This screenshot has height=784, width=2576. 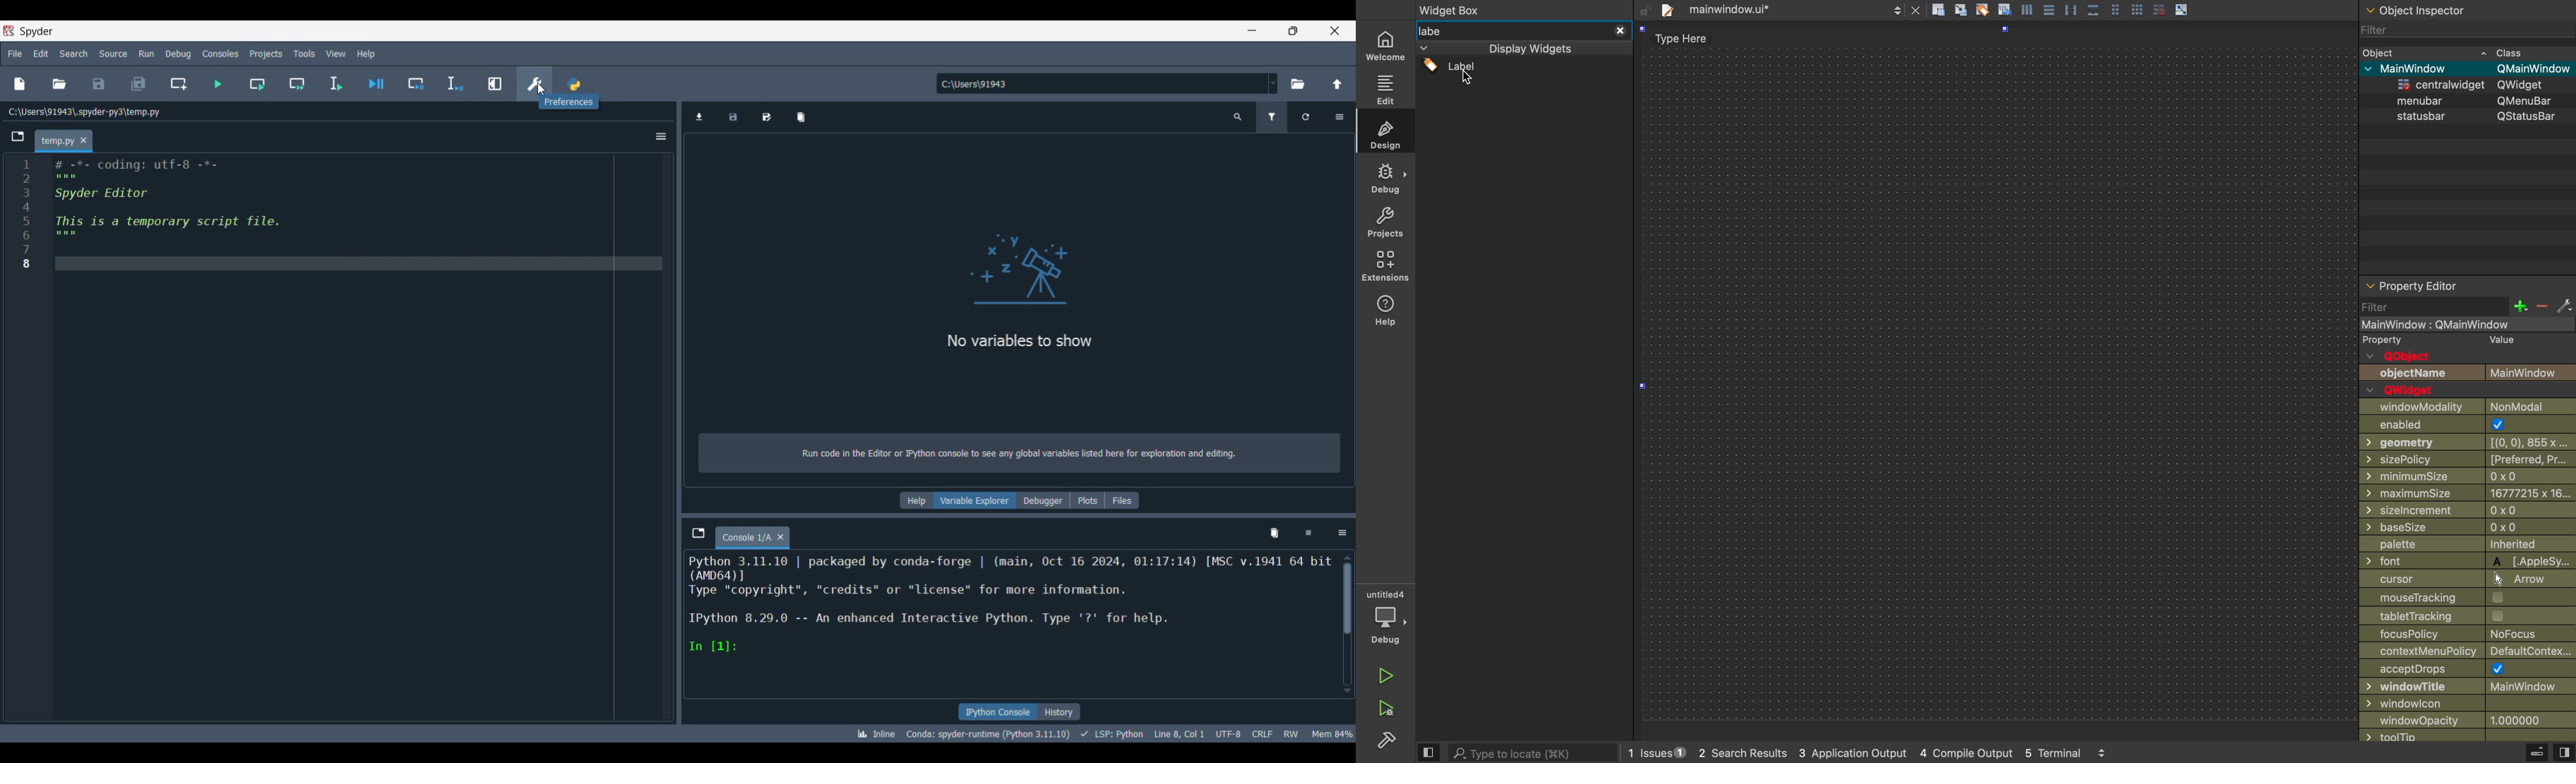 I want to click on Search variable names and types, so click(x=1237, y=117).